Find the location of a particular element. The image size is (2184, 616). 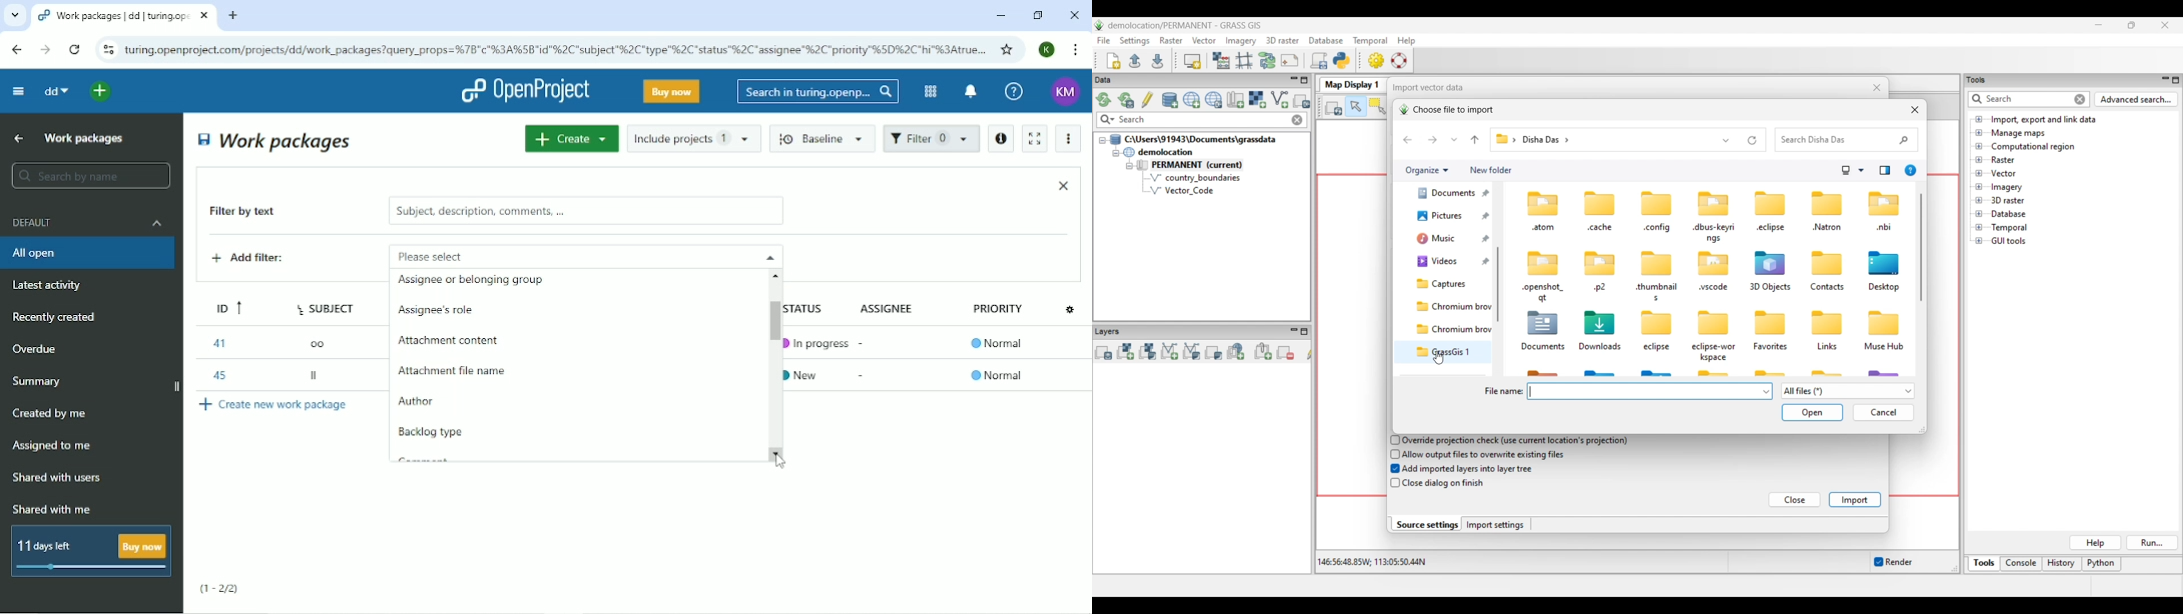

Restore down is located at coordinates (1037, 15).